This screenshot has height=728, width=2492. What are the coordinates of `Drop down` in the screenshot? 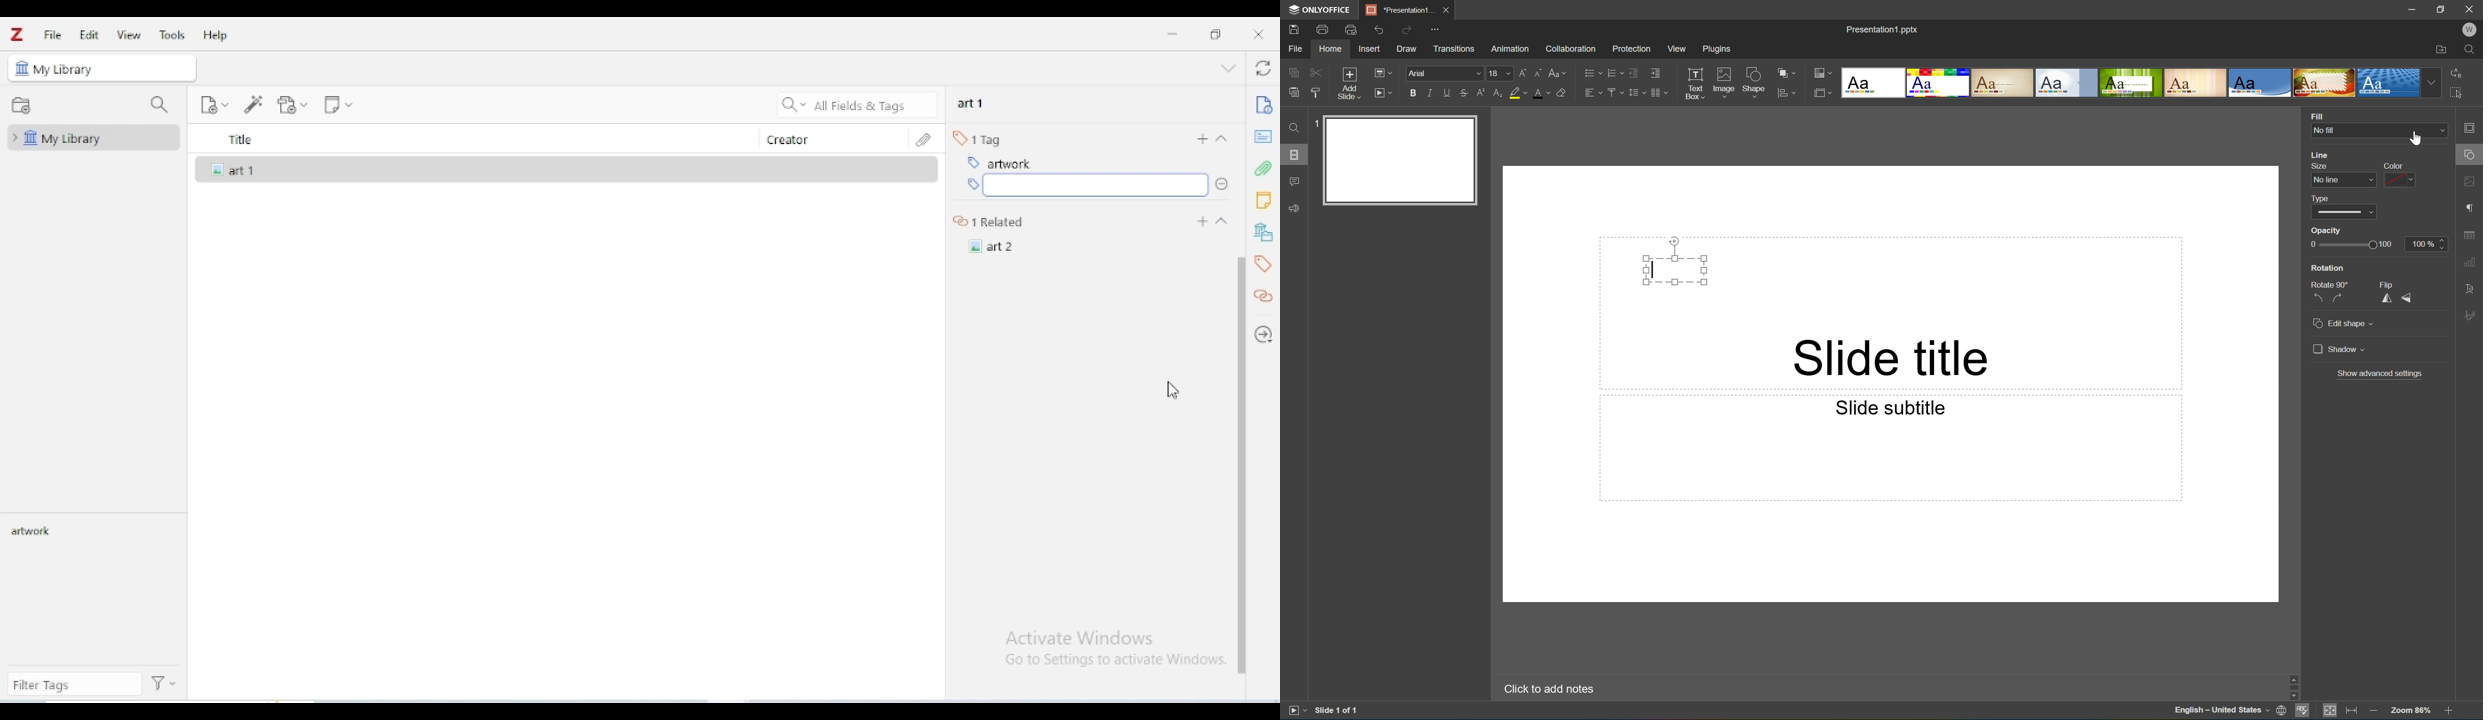 It's located at (1223, 219).